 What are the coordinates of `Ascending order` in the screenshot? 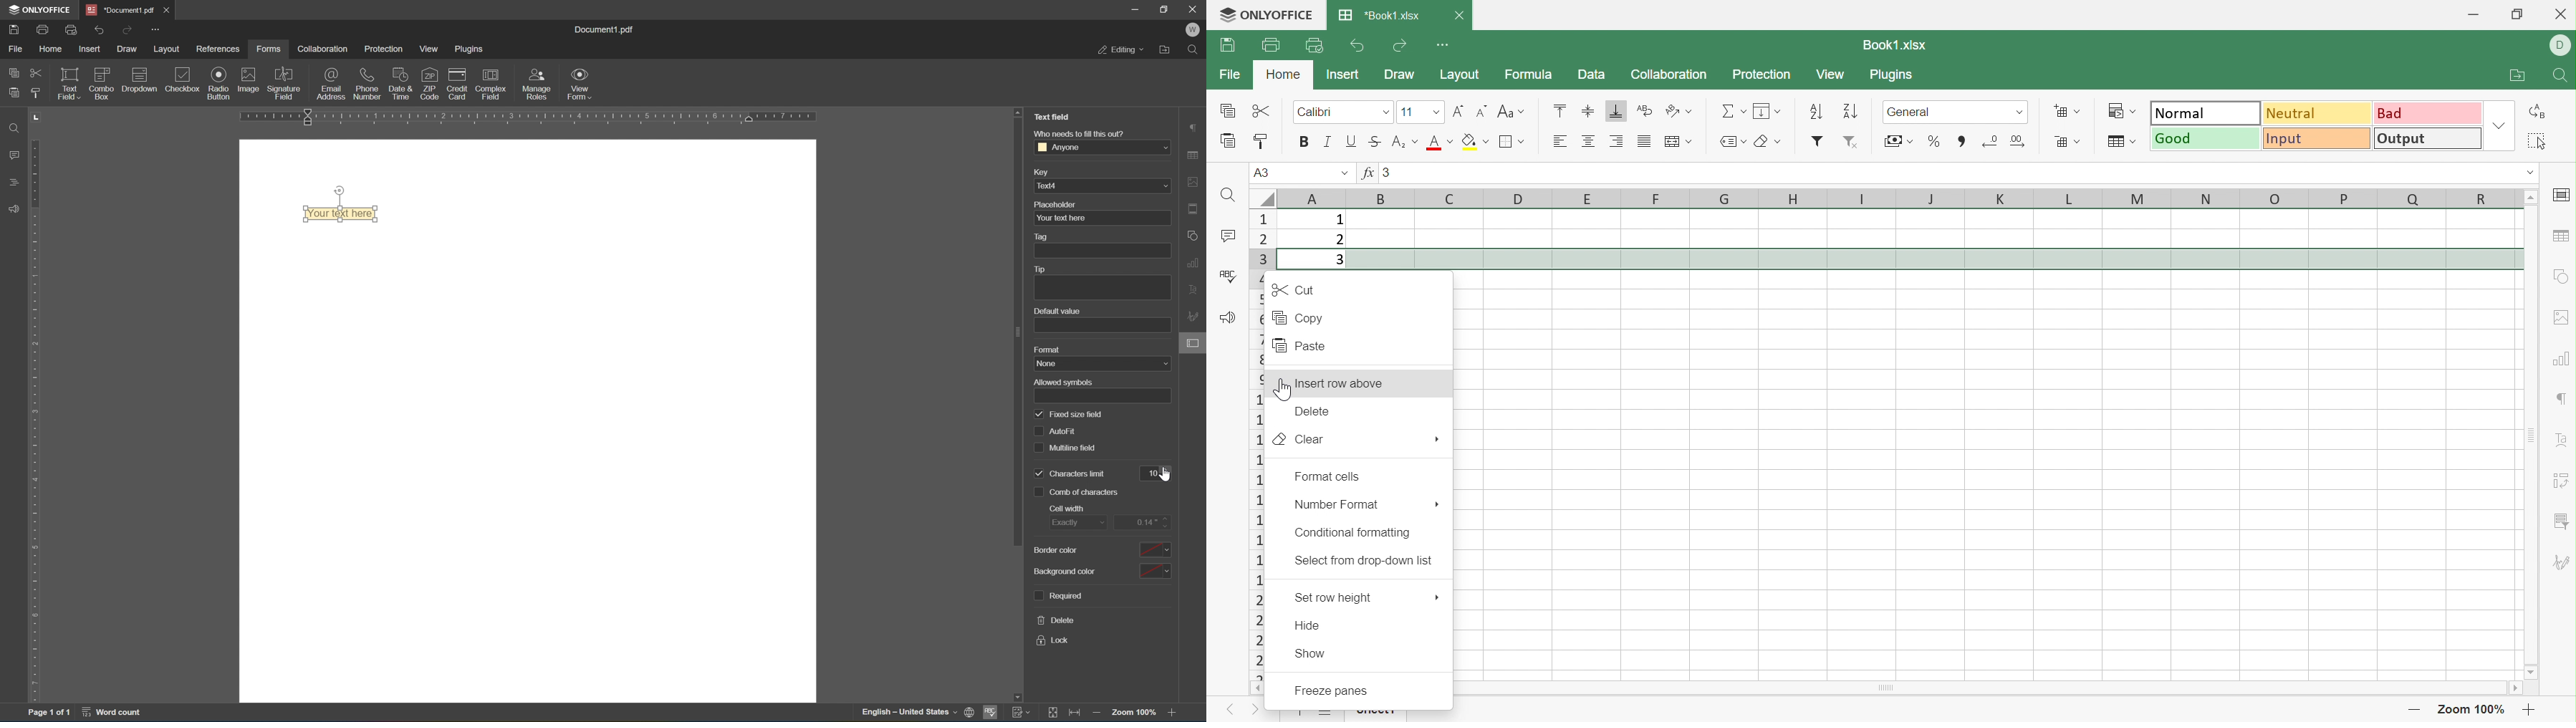 It's located at (1815, 110).